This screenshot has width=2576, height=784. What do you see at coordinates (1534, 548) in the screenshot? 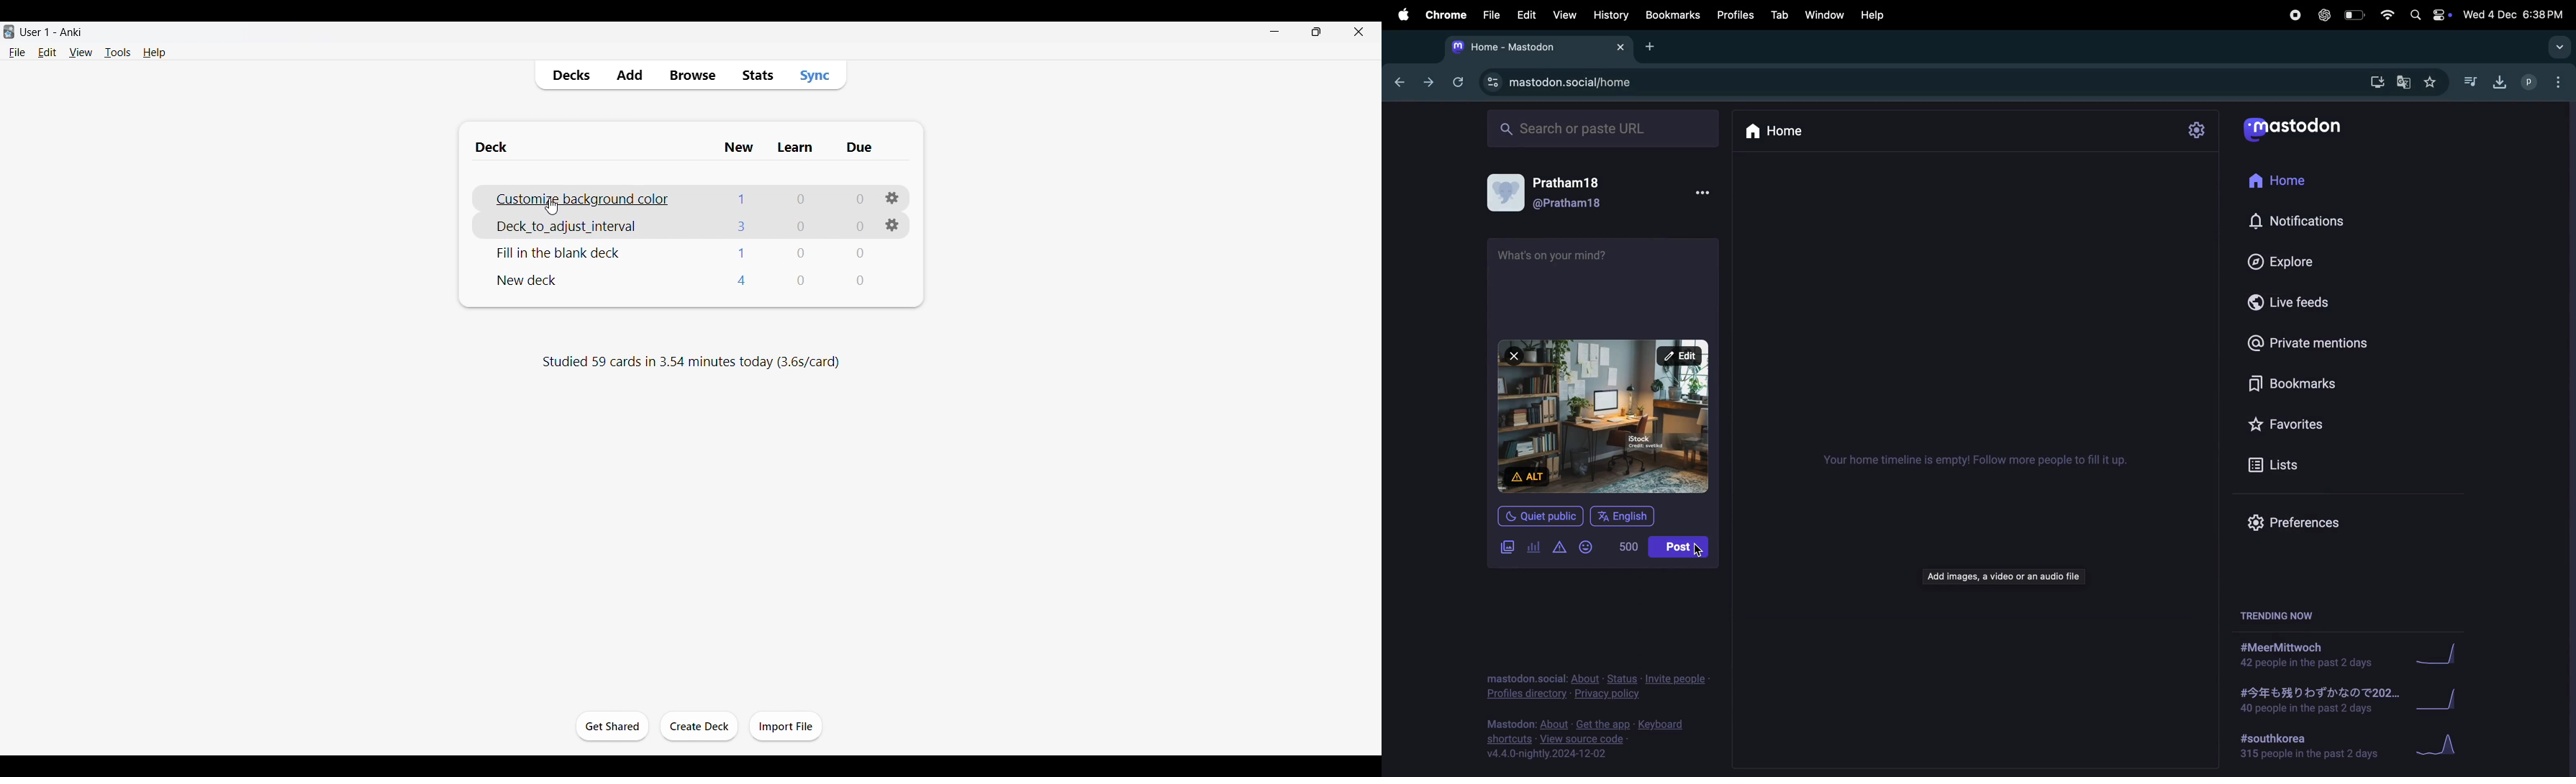
I see `poll` at bounding box center [1534, 548].